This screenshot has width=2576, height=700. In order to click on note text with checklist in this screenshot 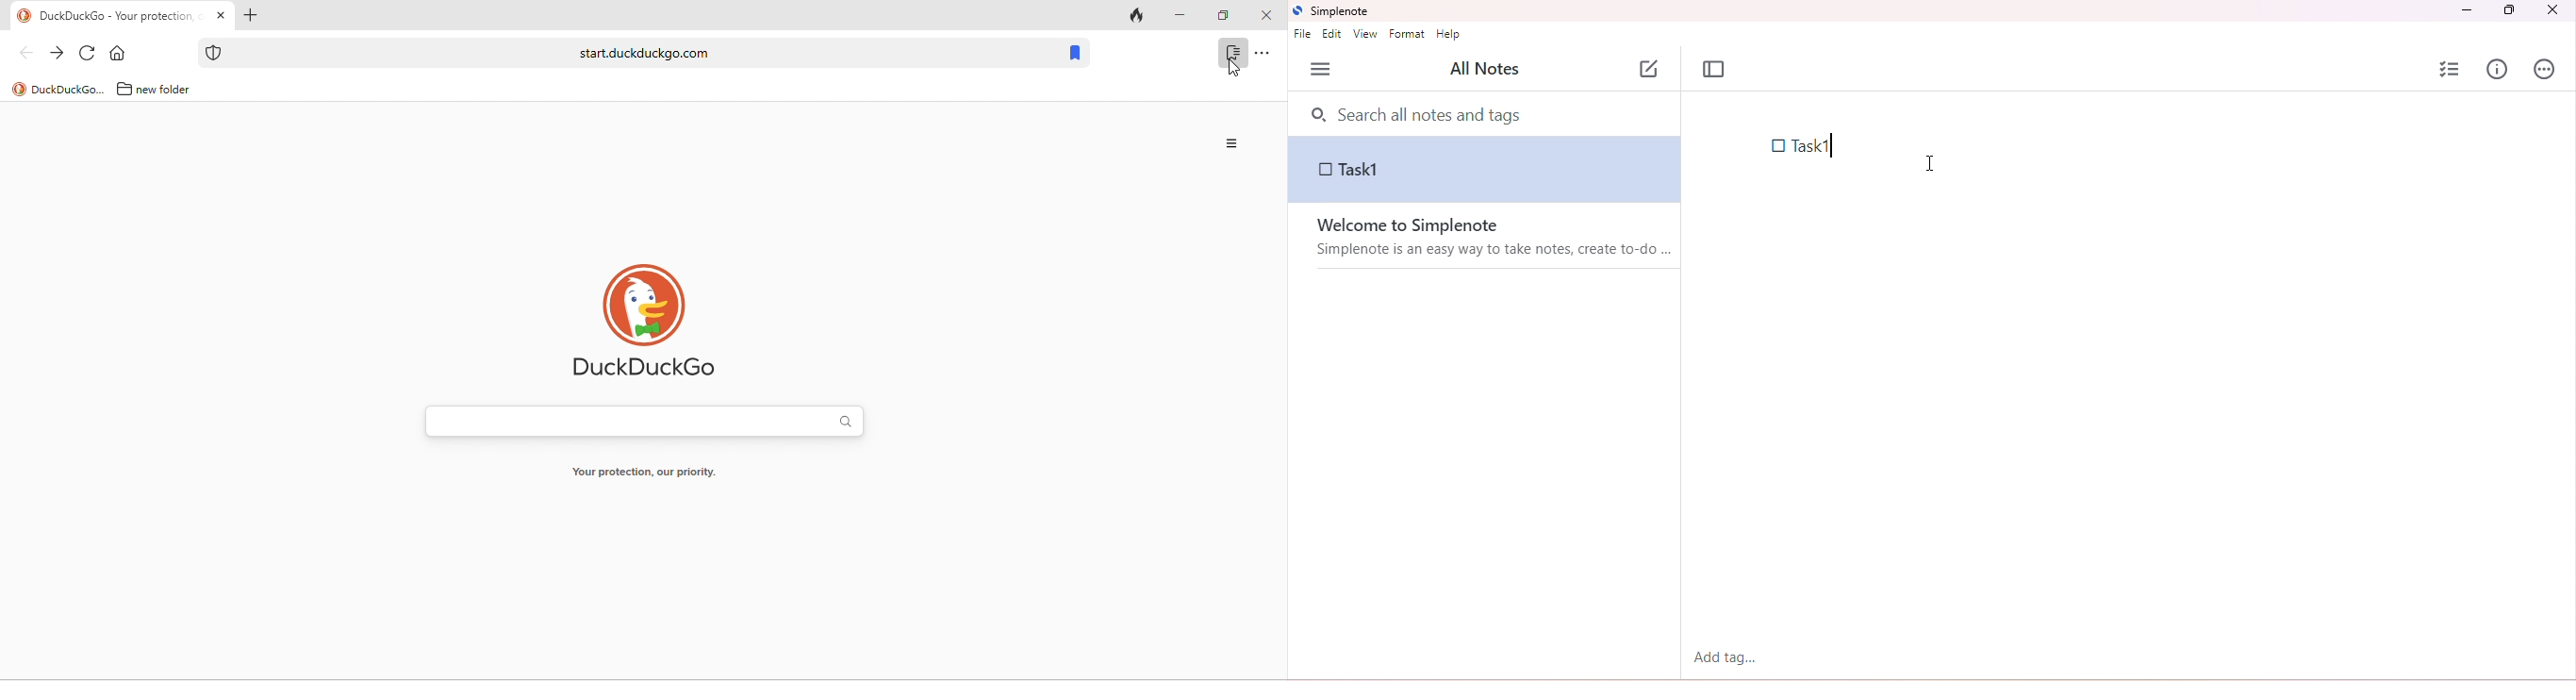, I will do `click(1808, 146)`.